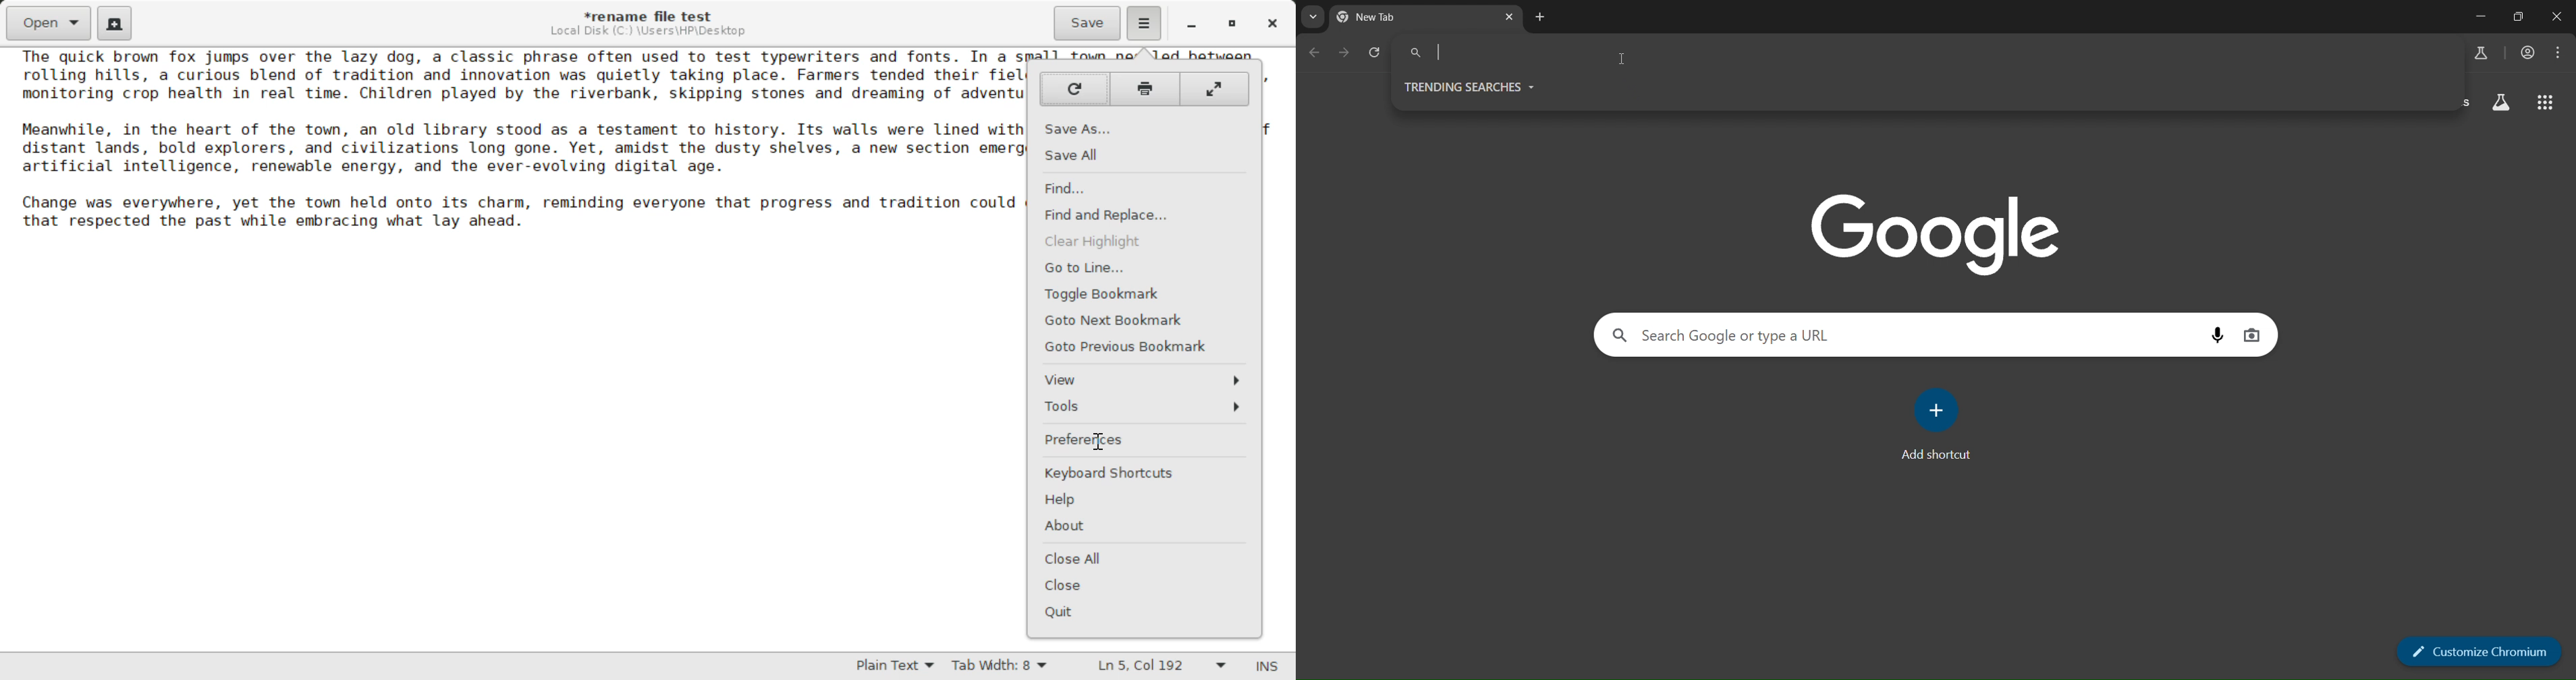 This screenshot has width=2576, height=700. I want to click on search tabs, so click(1314, 15).